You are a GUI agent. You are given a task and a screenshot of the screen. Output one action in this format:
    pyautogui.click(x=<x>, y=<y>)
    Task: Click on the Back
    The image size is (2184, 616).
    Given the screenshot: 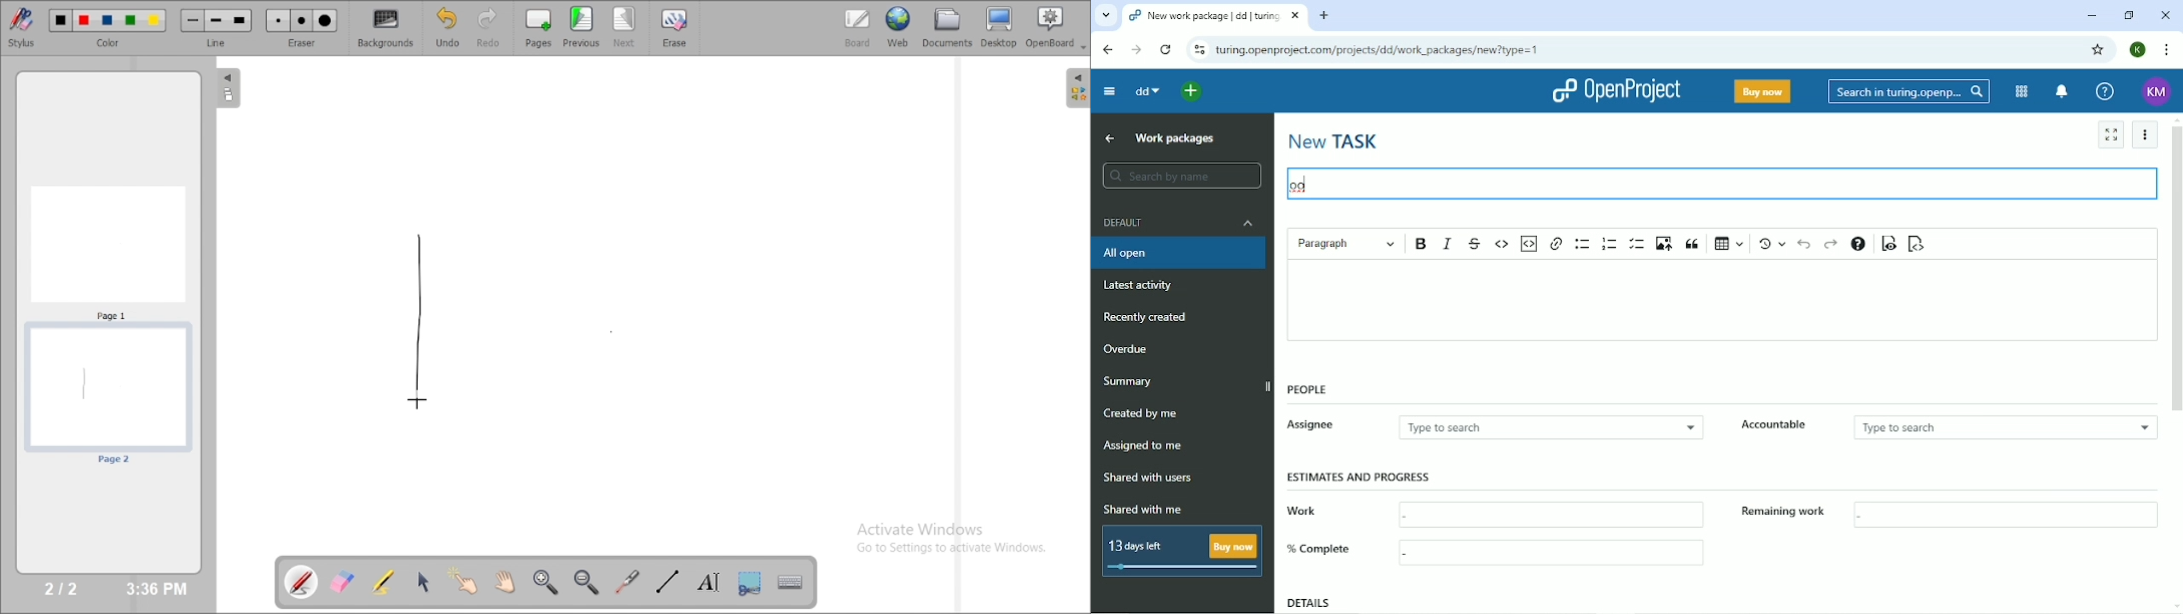 What is the action you would take?
    pyautogui.click(x=1109, y=140)
    